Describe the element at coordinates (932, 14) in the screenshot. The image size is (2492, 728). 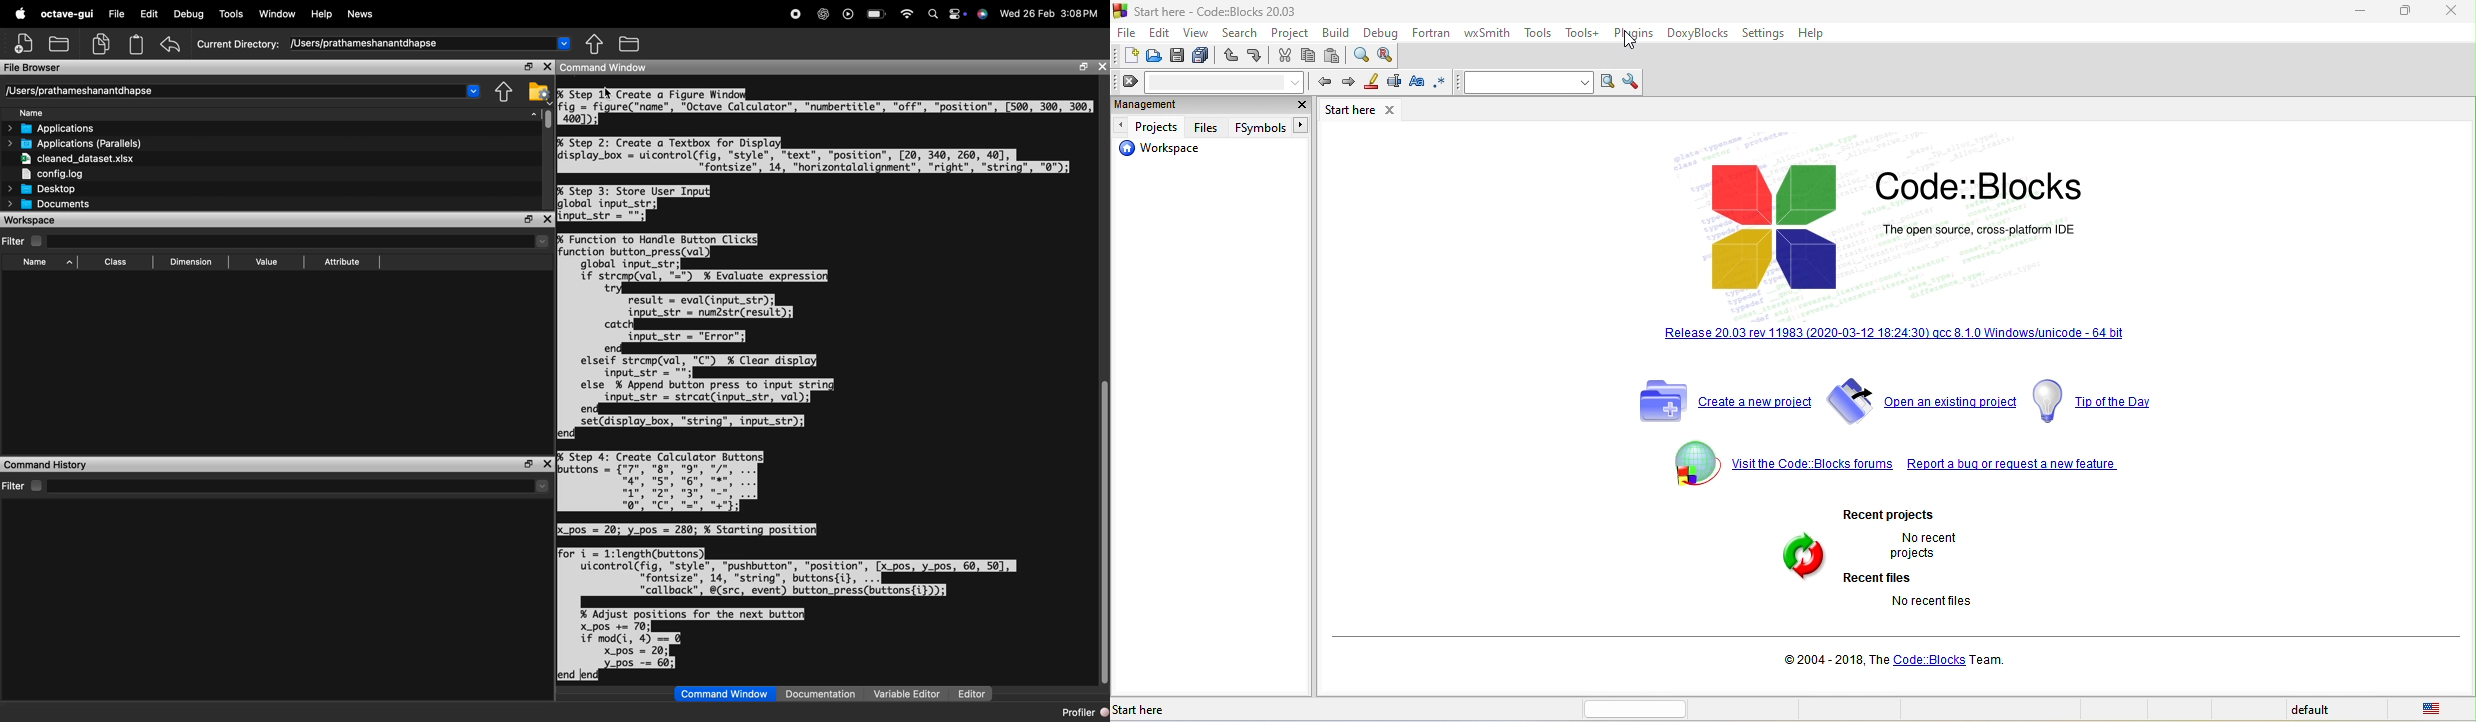
I see `search` at that location.